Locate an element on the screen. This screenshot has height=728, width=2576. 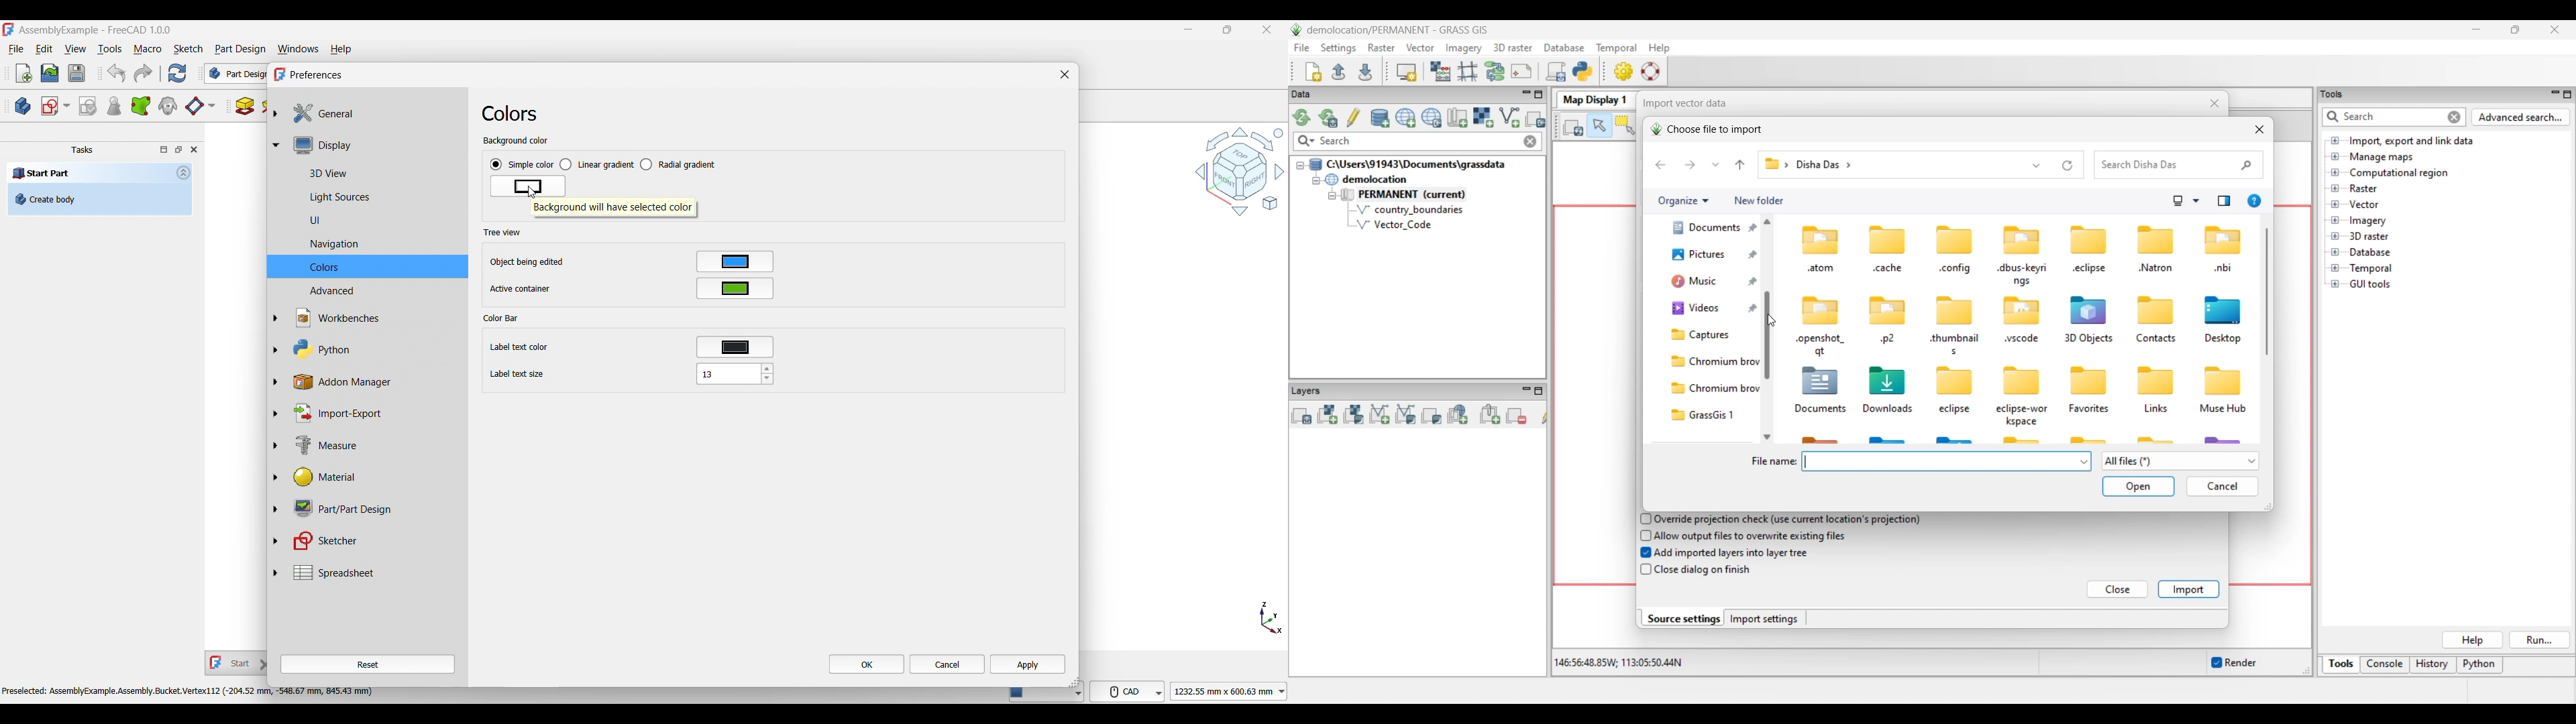
Linear gradient toggle is located at coordinates (596, 165).